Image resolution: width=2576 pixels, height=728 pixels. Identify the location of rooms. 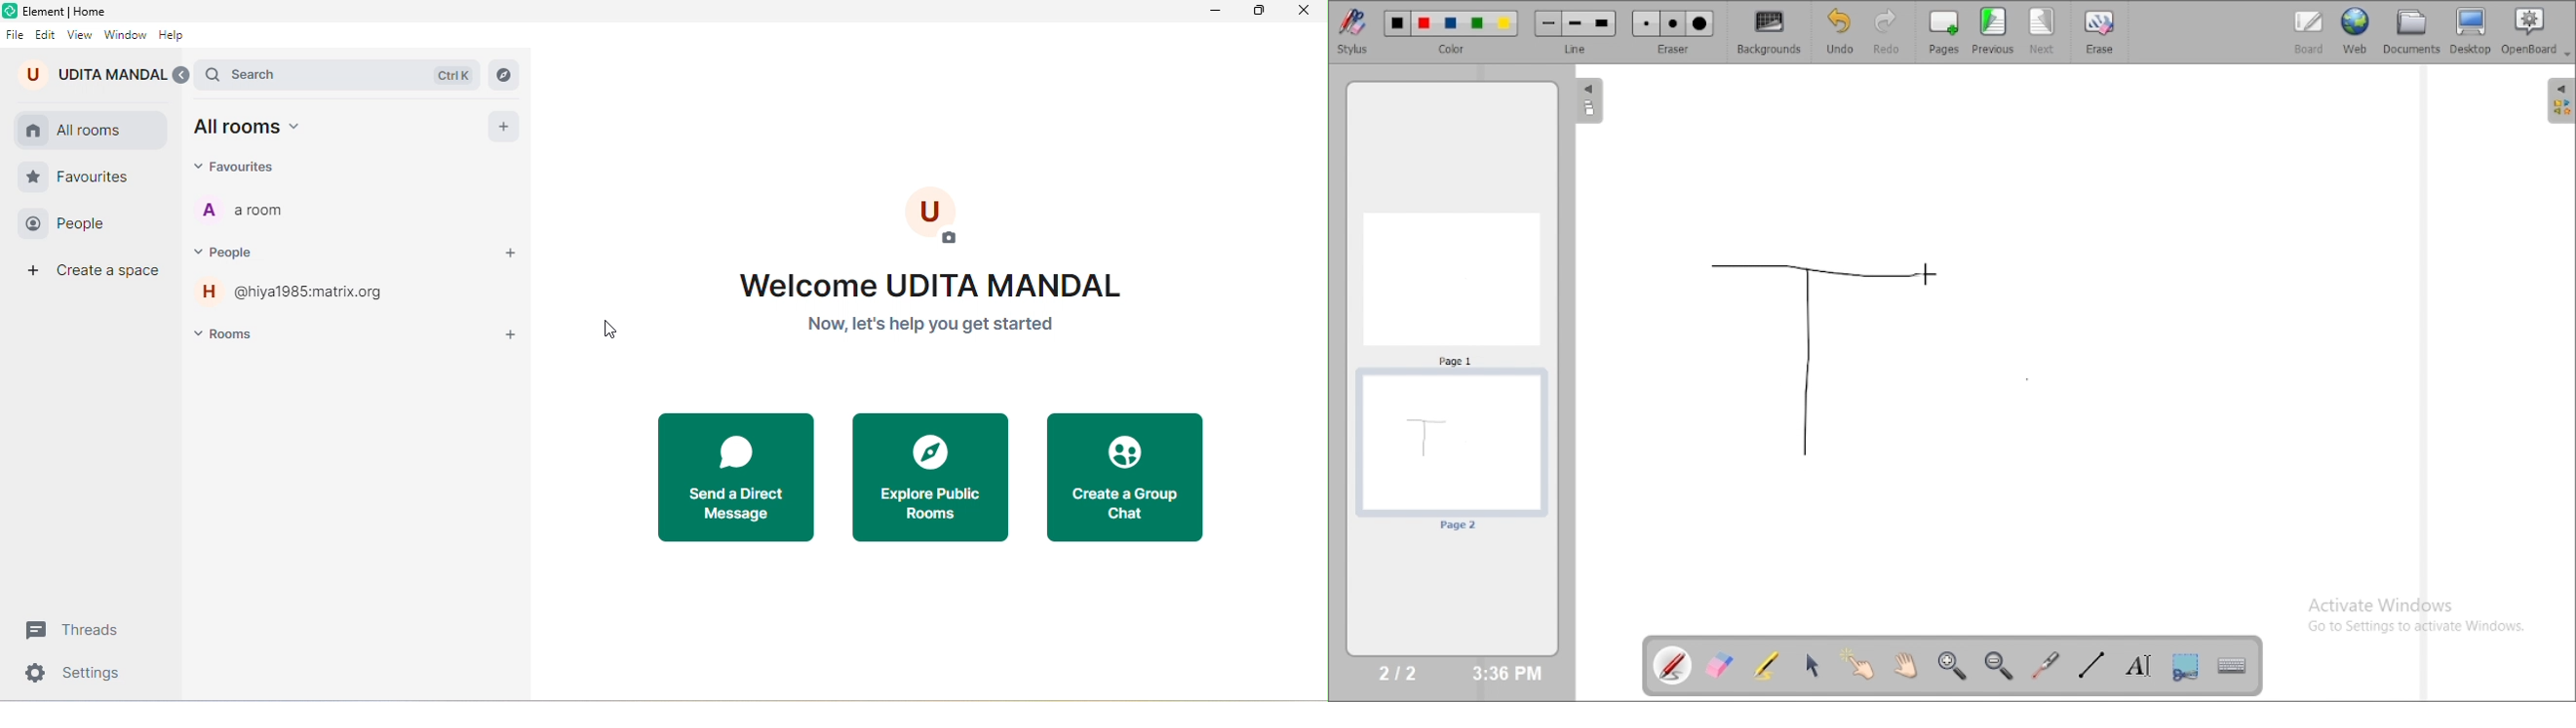
(227, 337).